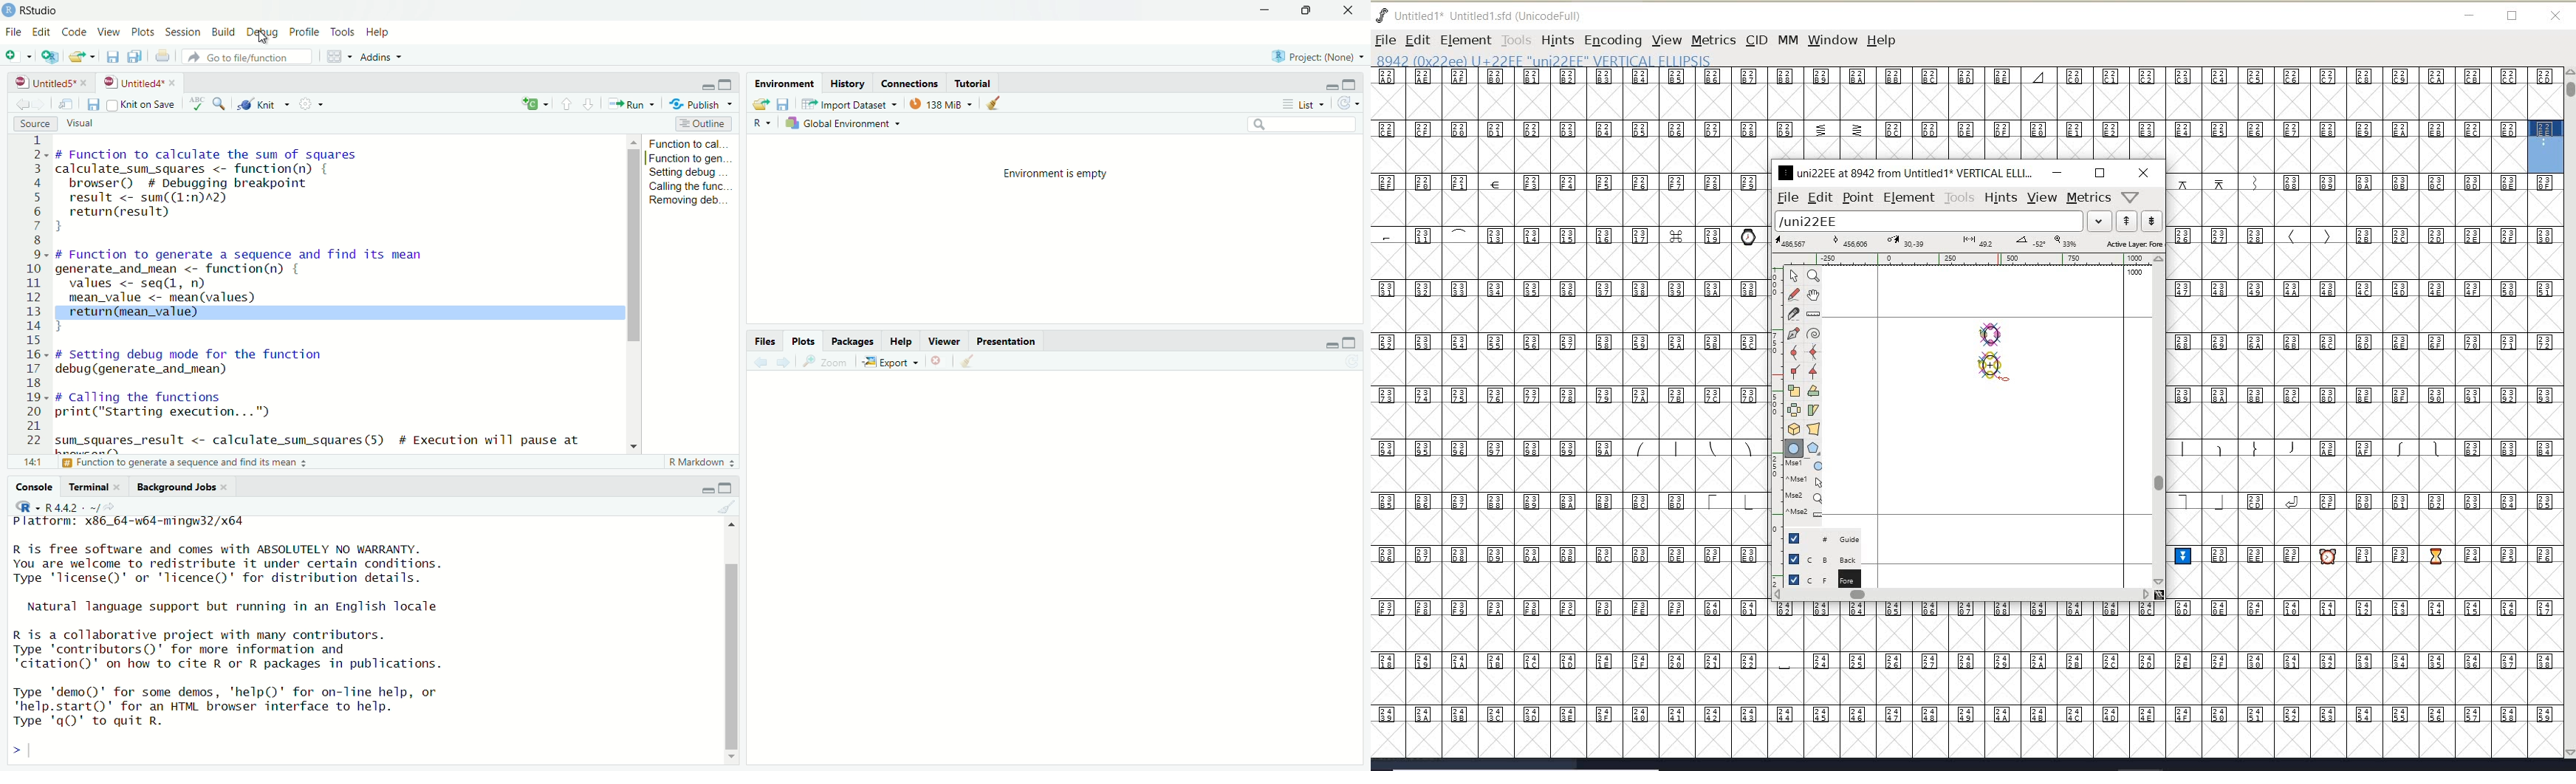 The height and width of the screenshot is (784, 2576). Describe the element at coordinates (2007, 380) in the screenshot. I see `ellipse tool` at that location.